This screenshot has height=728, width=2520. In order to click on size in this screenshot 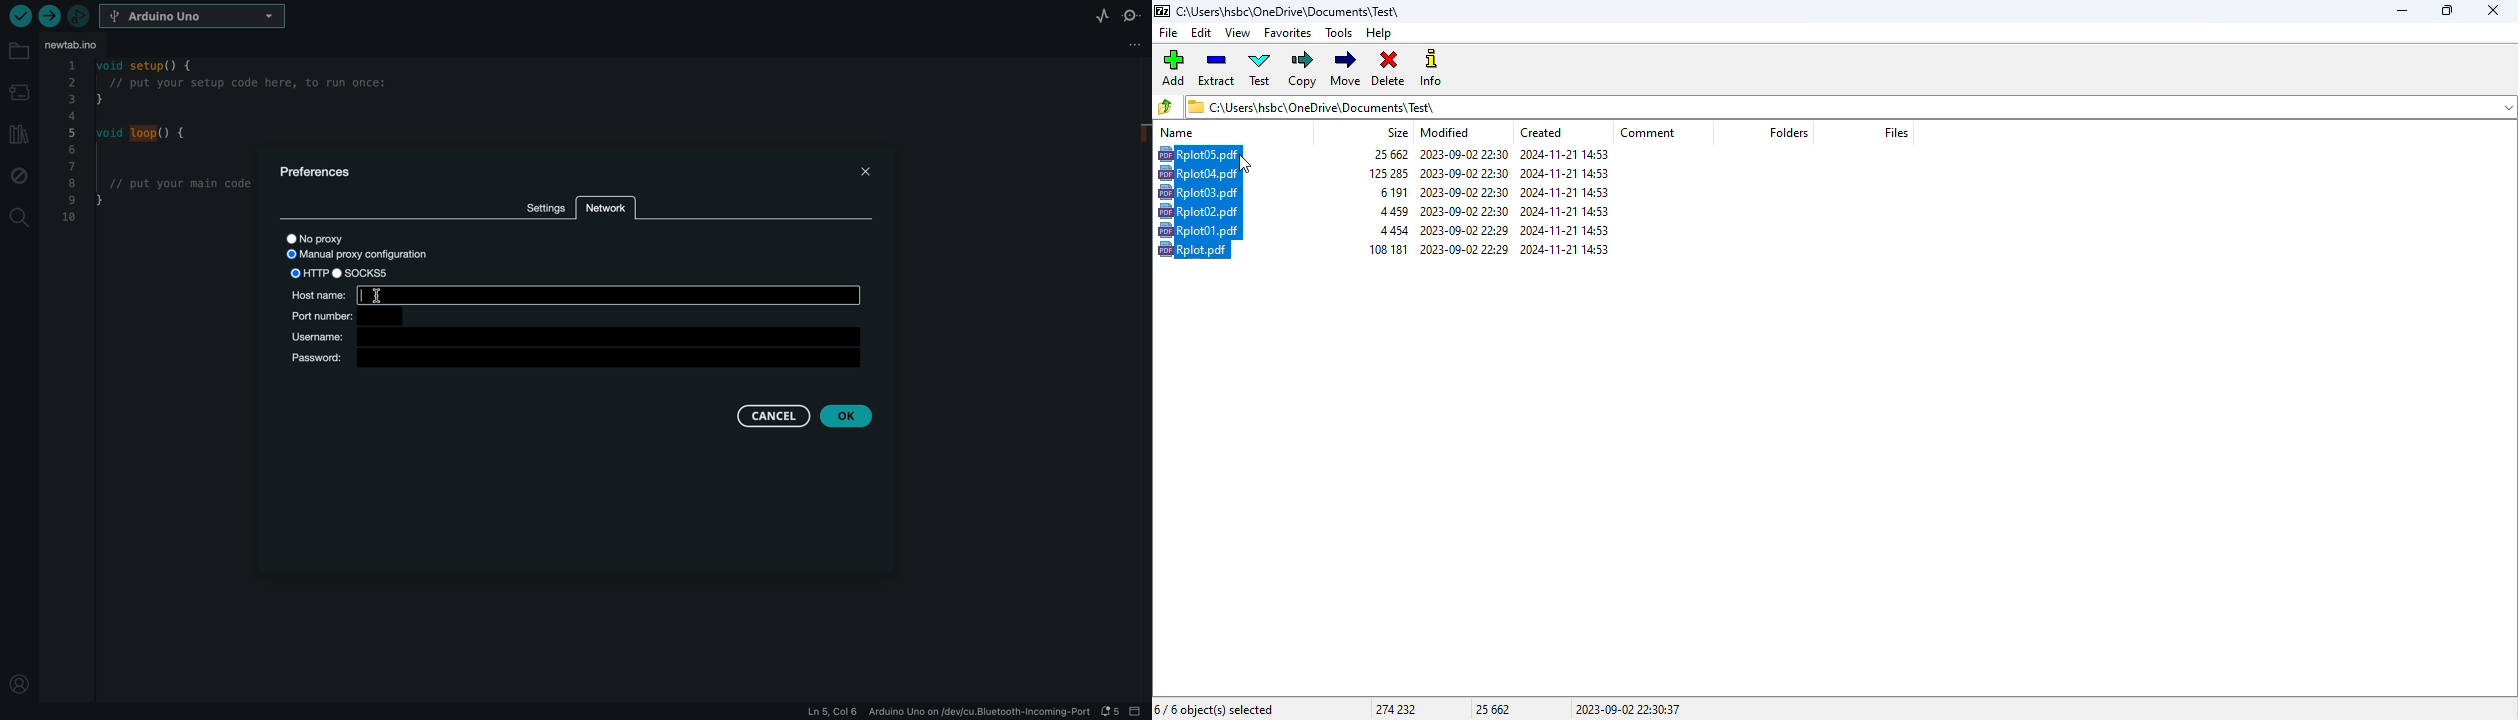, I will do `click(1395, 230)`.